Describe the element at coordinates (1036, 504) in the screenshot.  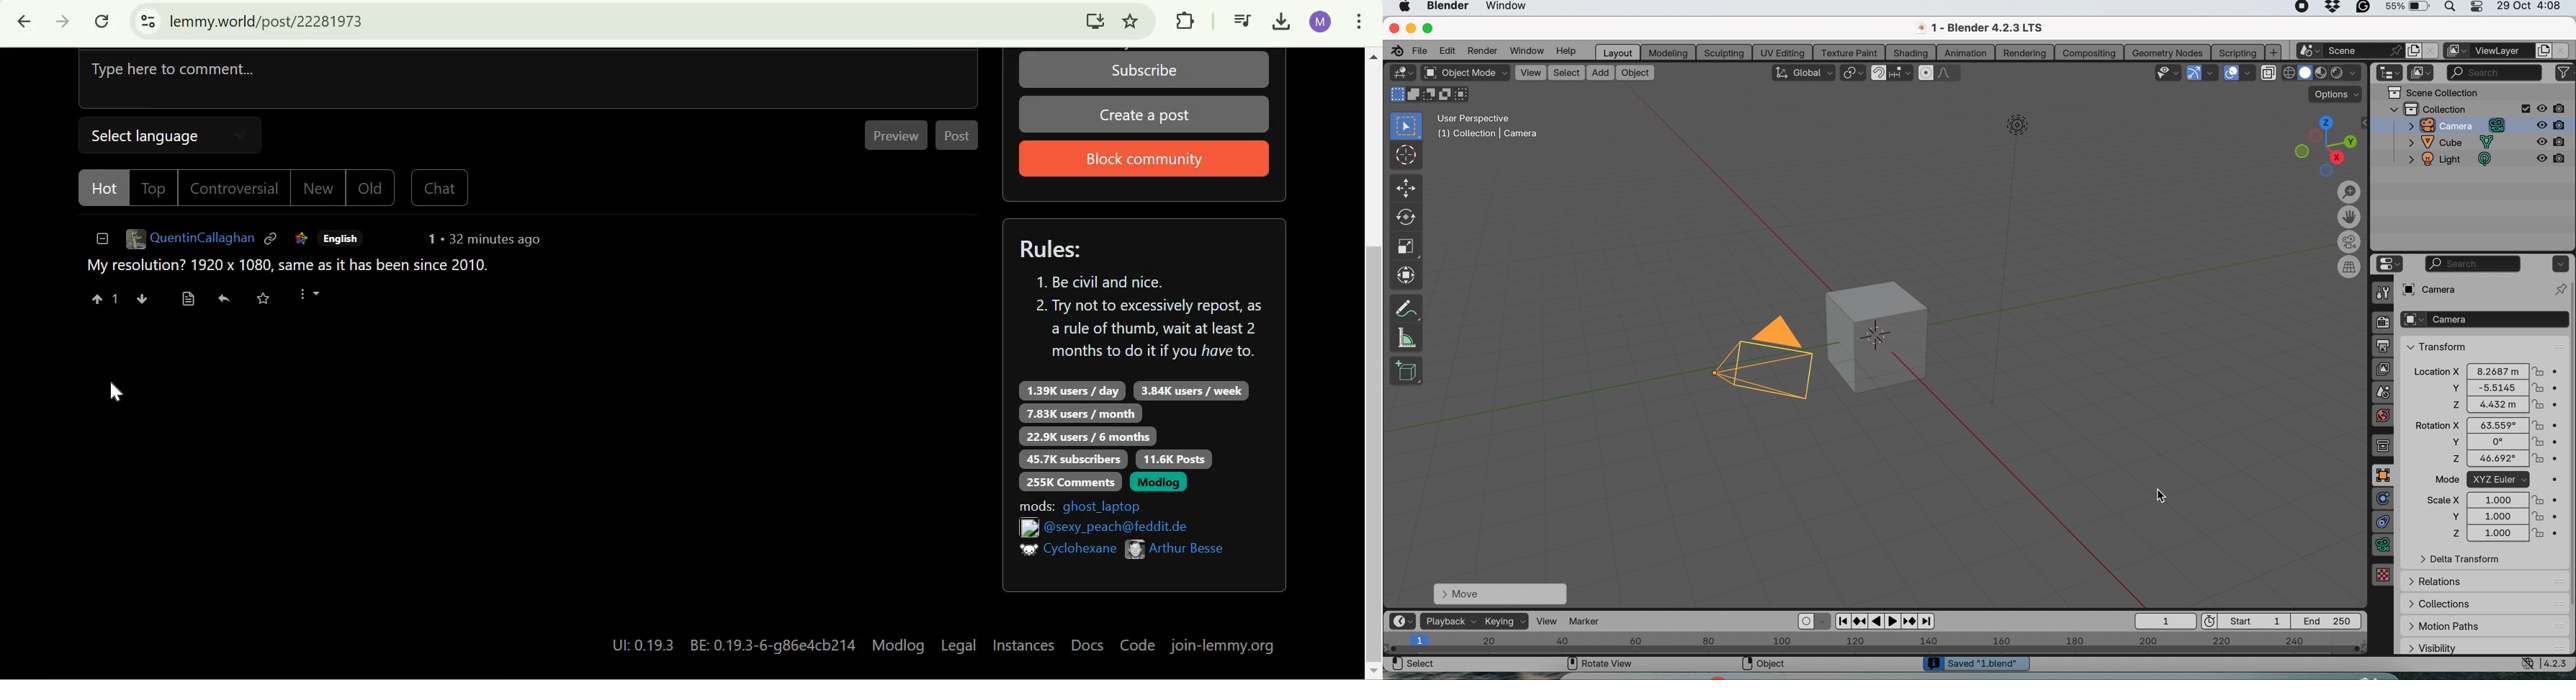
I see `mods:` at that location.